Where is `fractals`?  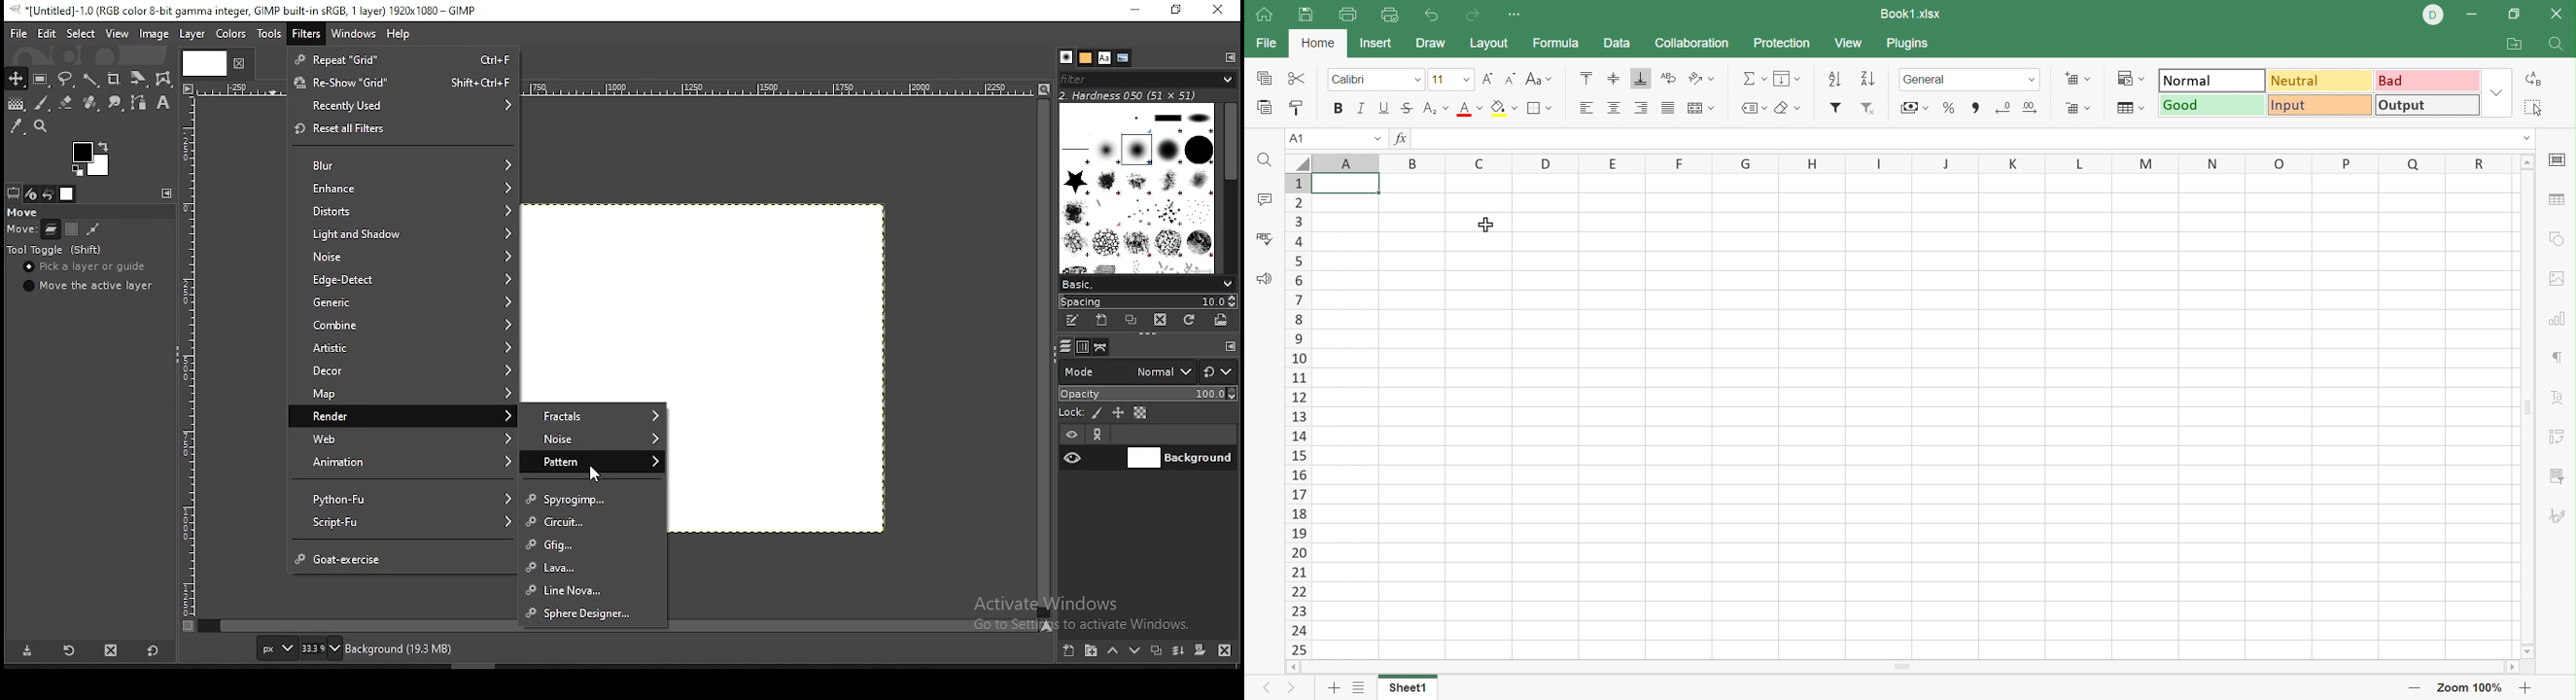
fractals is located at coordinates (593, 414).